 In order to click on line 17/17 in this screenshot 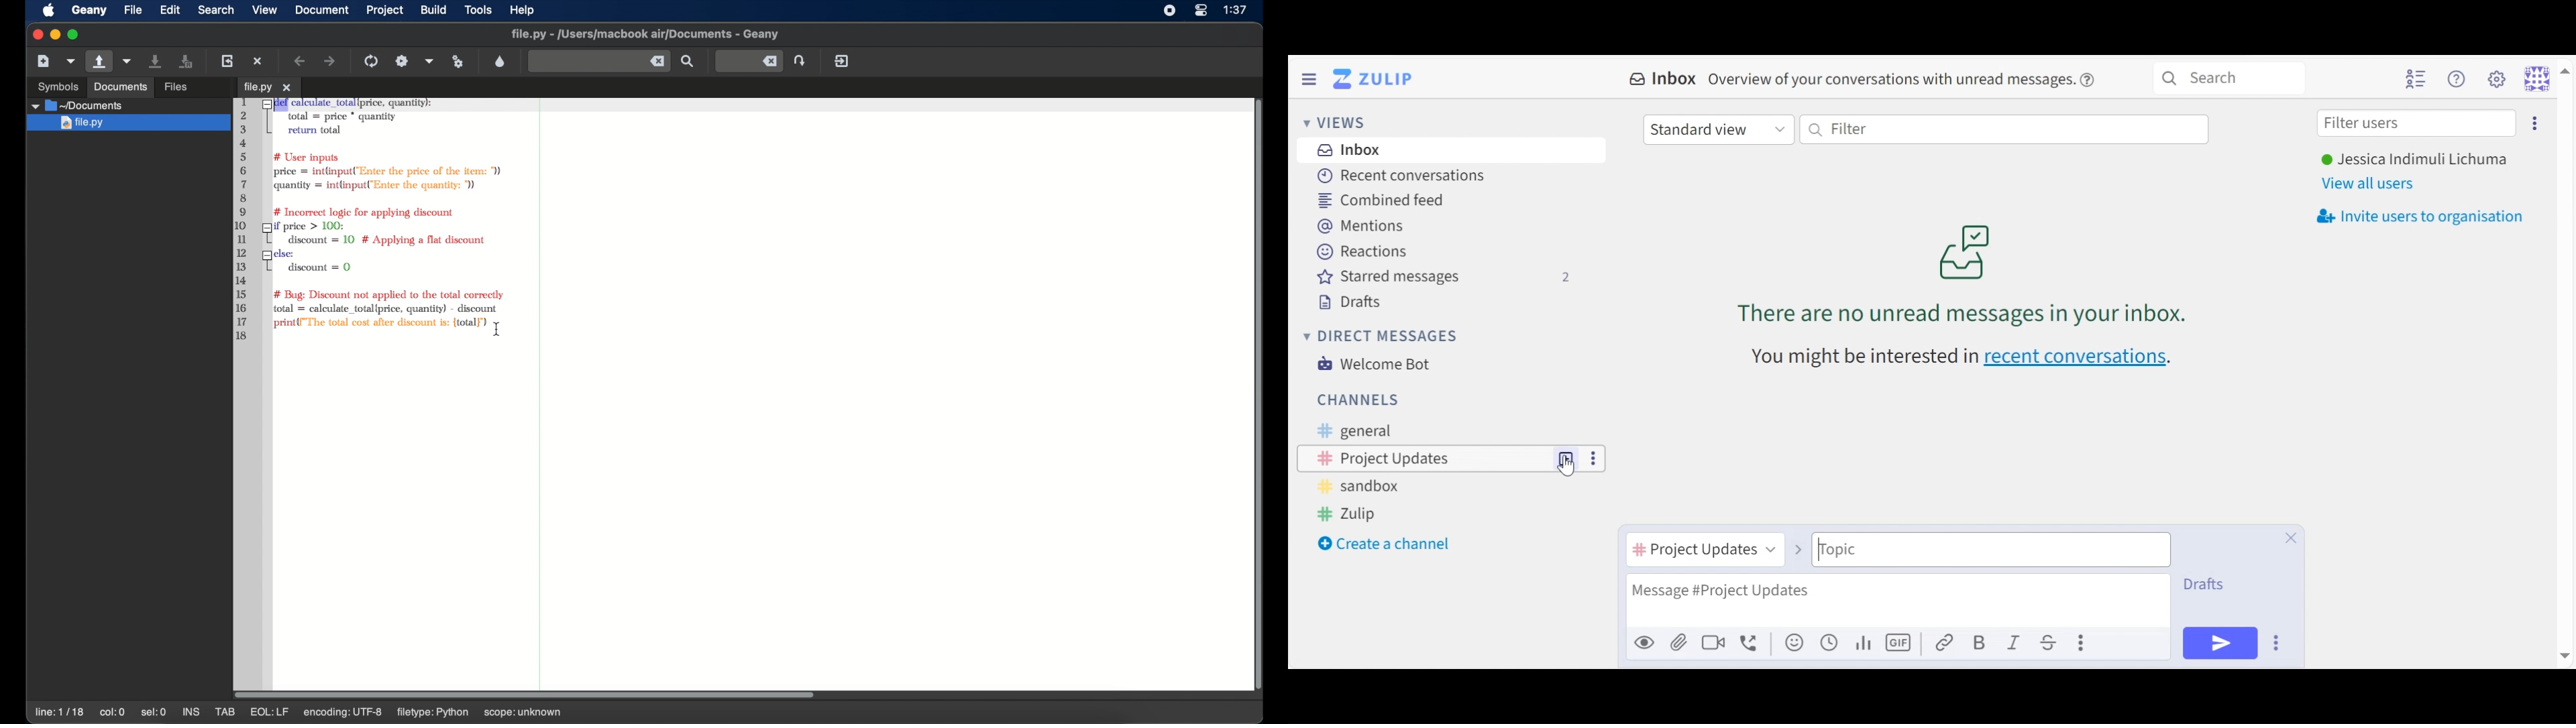, I will do `click(61, 712)`.